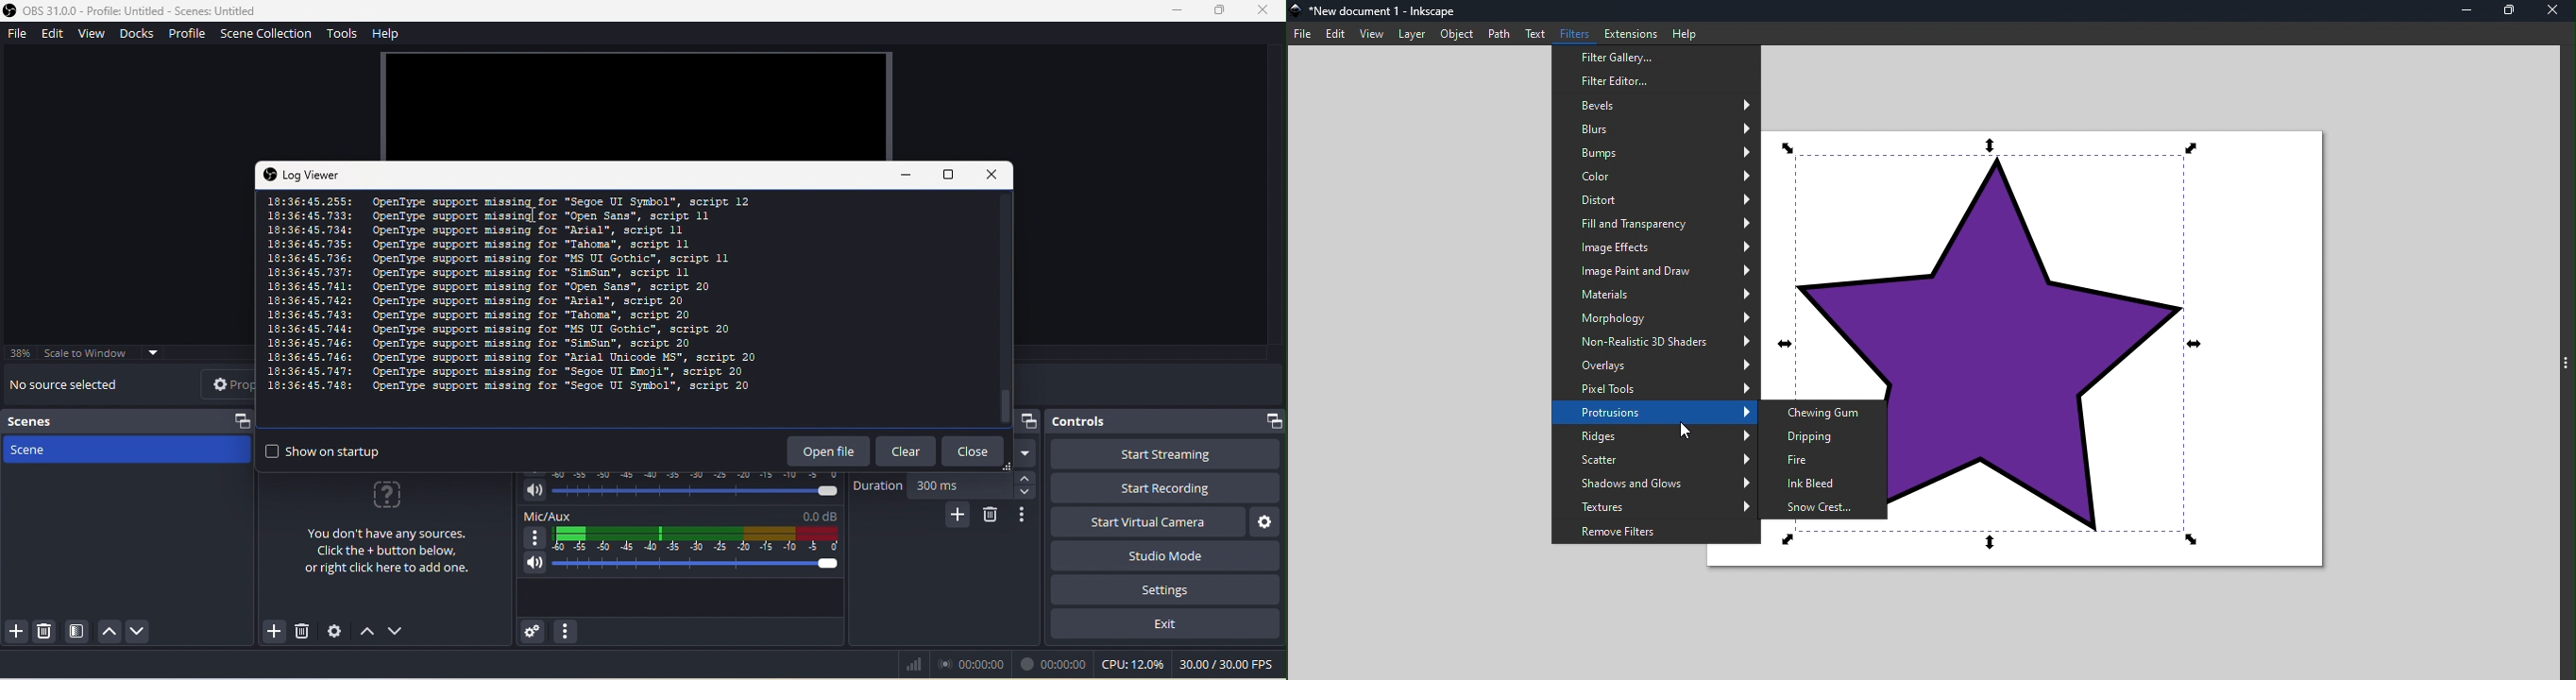 This screenshot has height=700, width=2576. I want to click on no source selected, so click(78, 386).